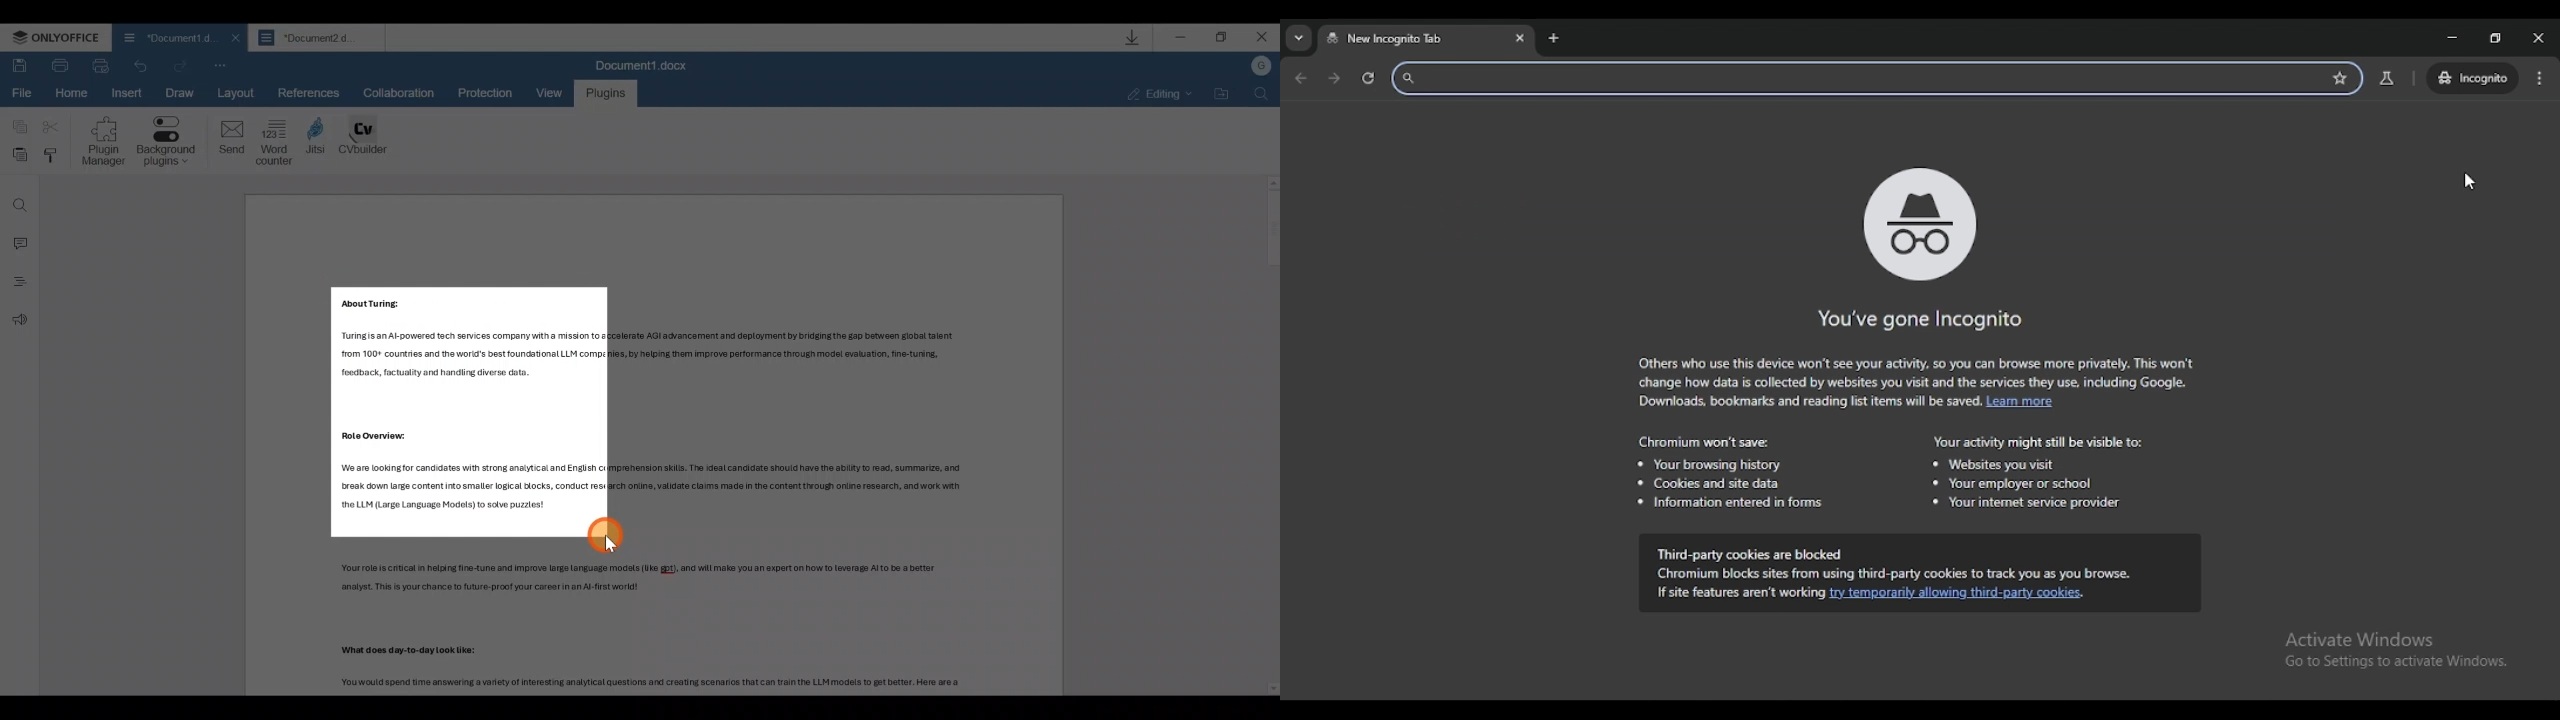 This screenshot has width=2576, height=728. What do you see at coordinates (52, 128) in the screenshot?
I see `Cut` at bounding box center [52, 128].